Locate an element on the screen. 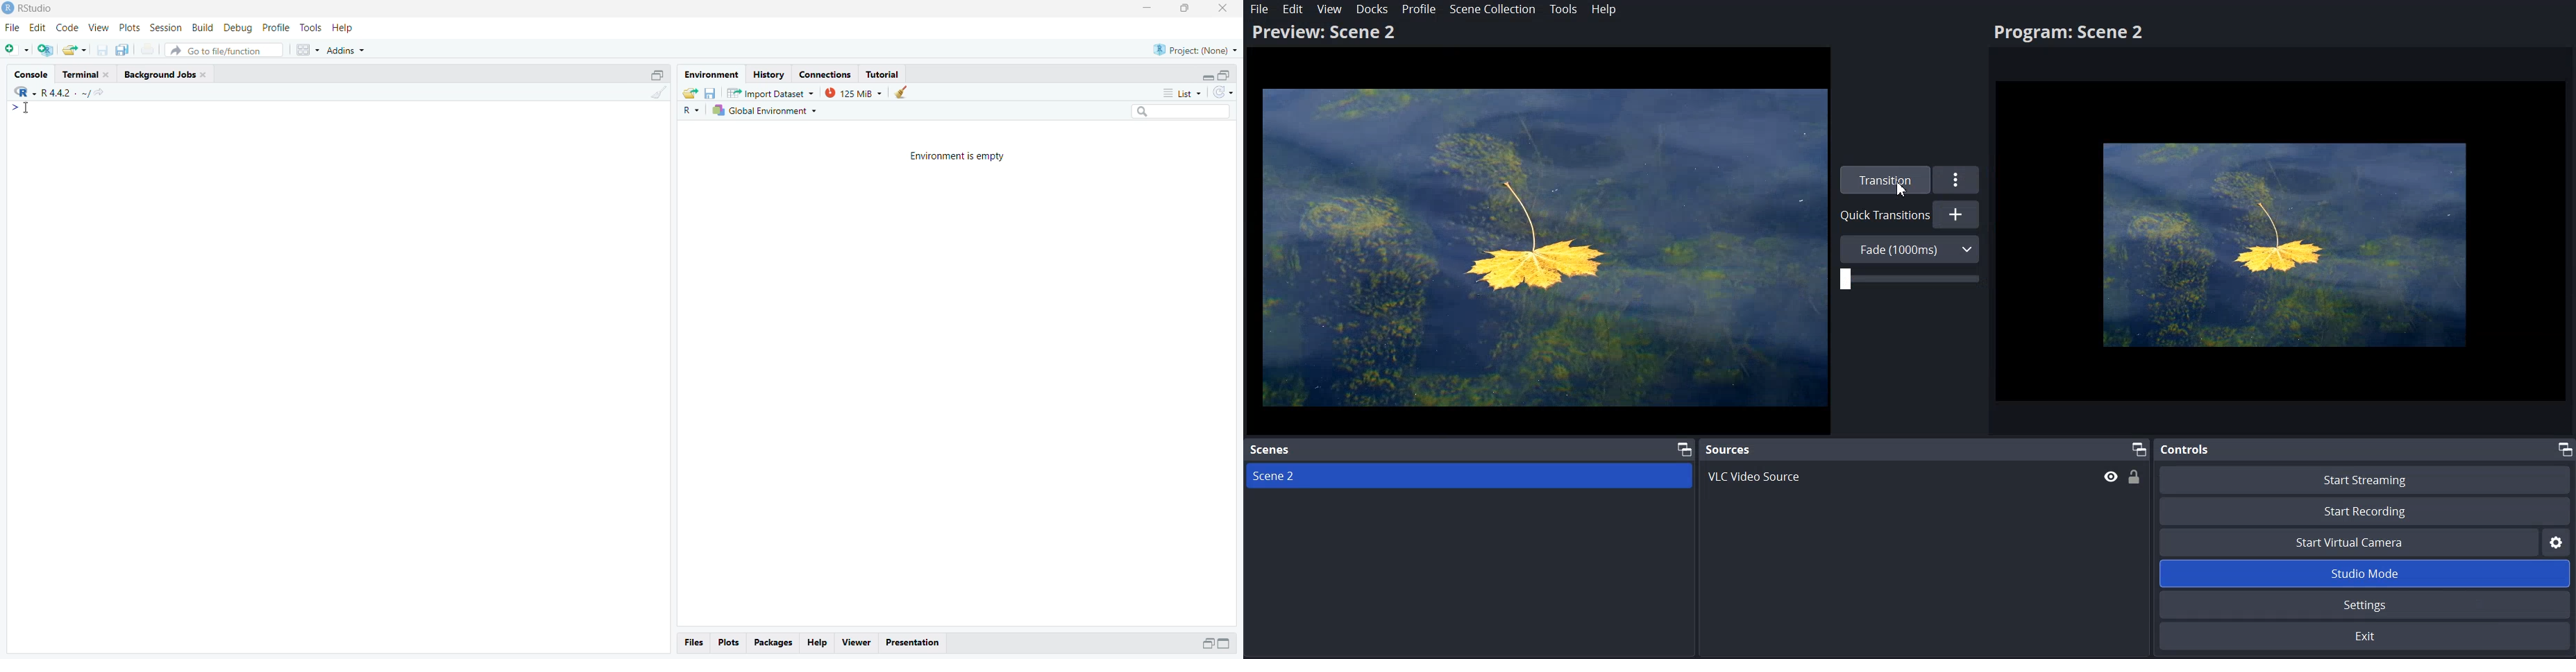 This screenshot has height=672, width=2576. Flower Image is located at coordinates (1539, 248).